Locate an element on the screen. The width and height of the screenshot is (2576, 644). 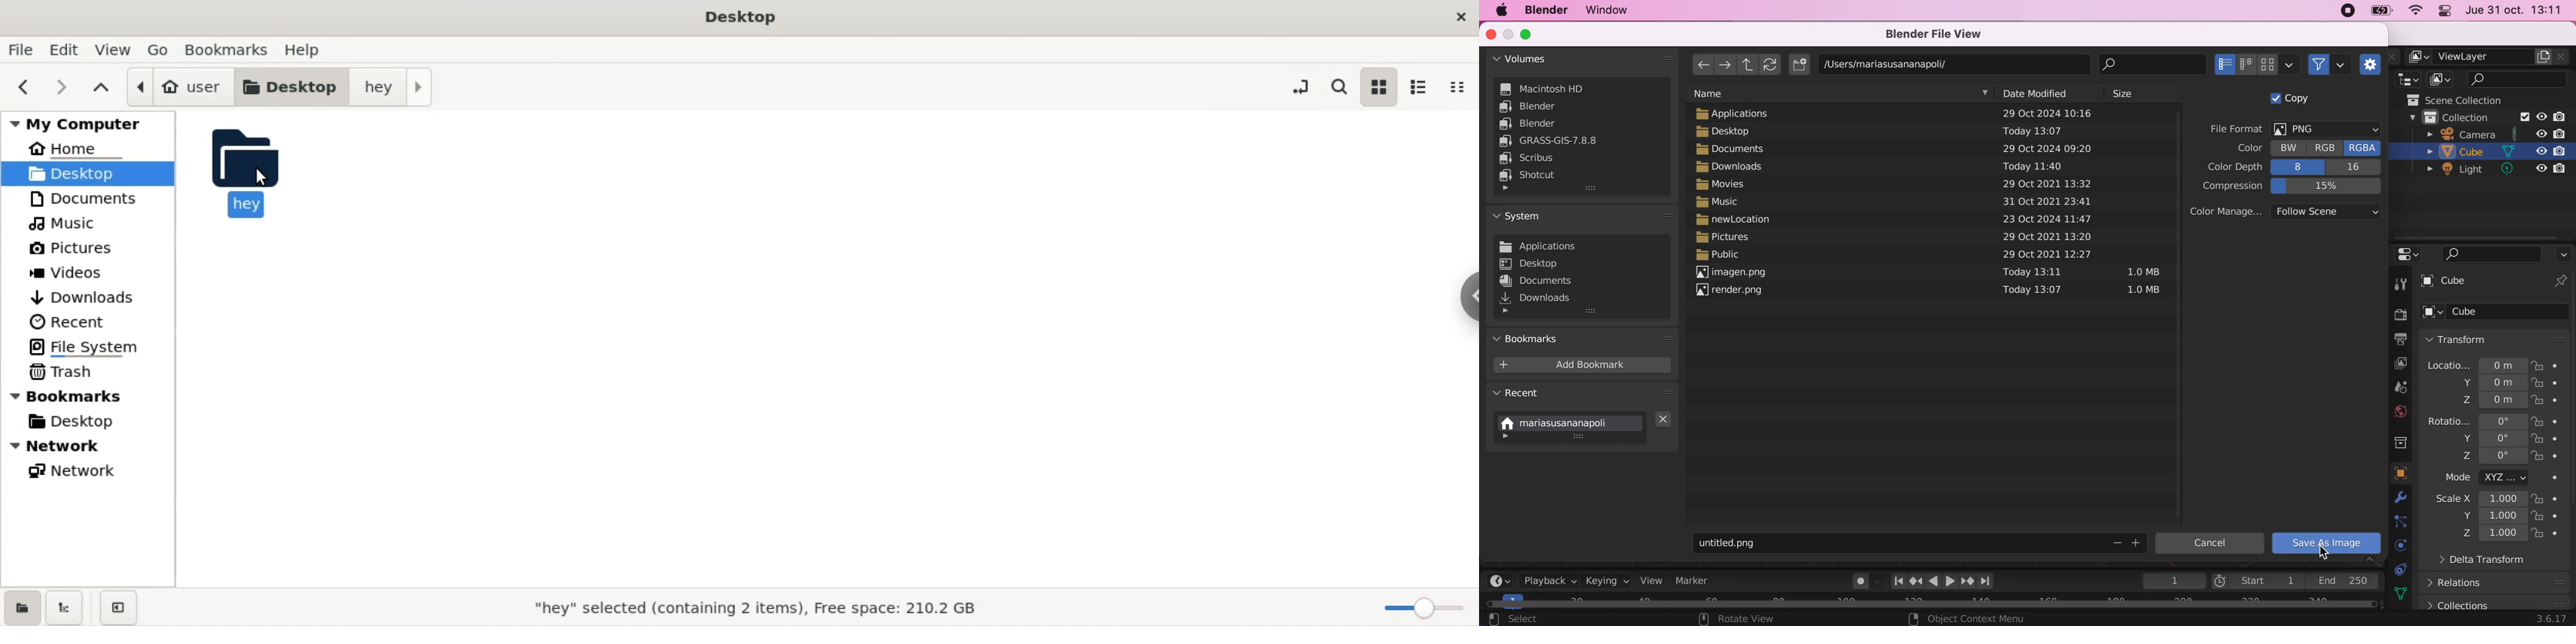
window is located at coordinates (1618, 10).